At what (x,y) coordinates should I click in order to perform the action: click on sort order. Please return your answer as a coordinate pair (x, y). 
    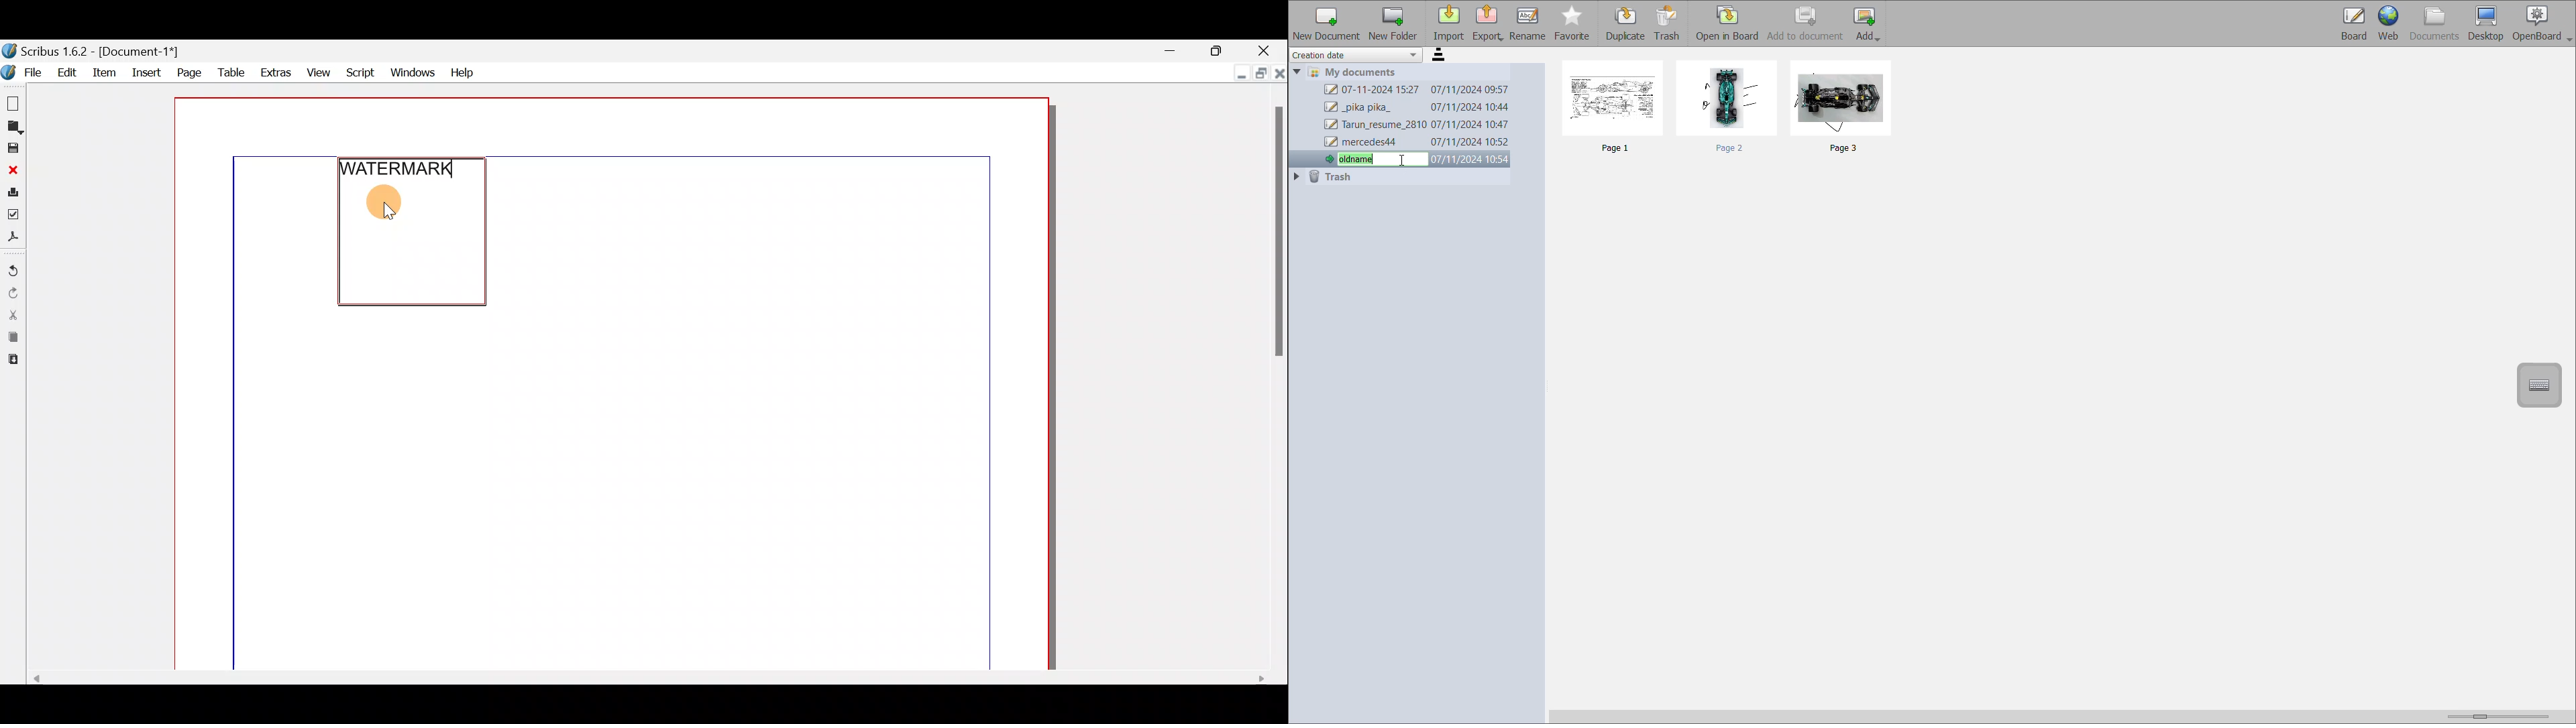
    Looking at the image, I should click on (1442, 56).